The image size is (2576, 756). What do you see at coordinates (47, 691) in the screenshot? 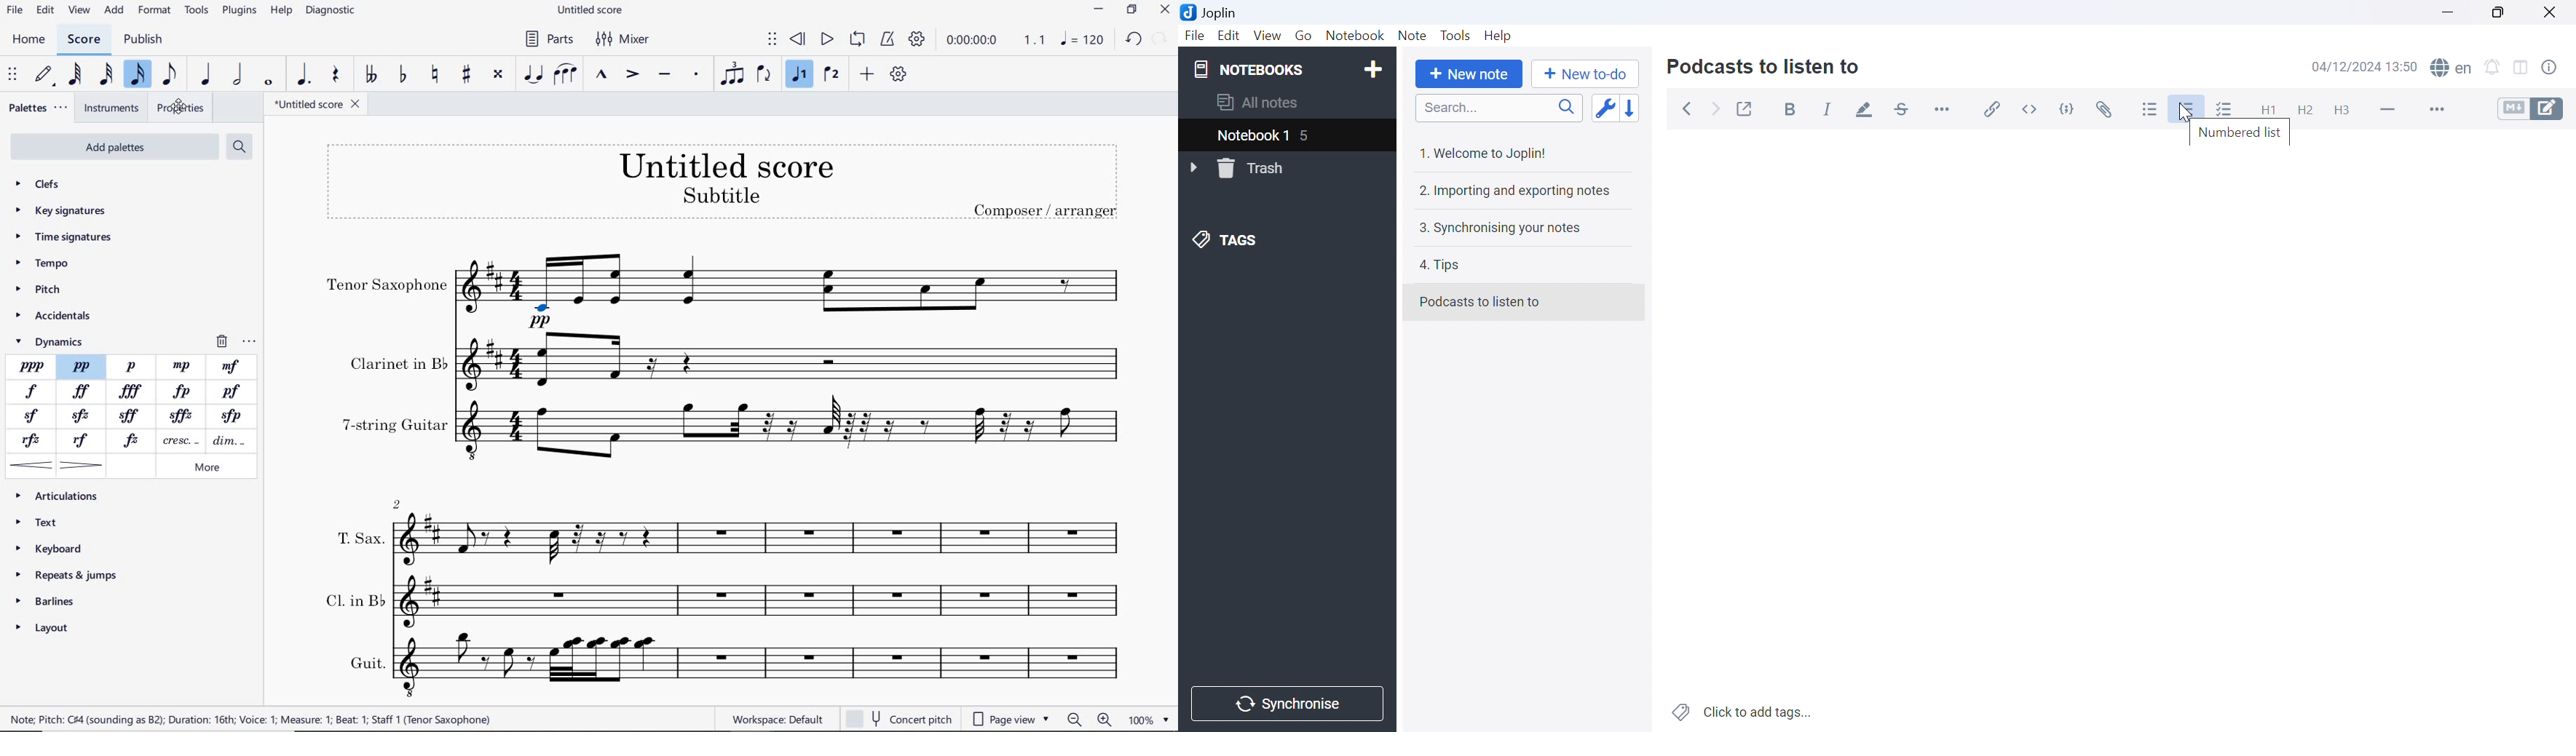
I see `show more` at bounding box center [47, 691].